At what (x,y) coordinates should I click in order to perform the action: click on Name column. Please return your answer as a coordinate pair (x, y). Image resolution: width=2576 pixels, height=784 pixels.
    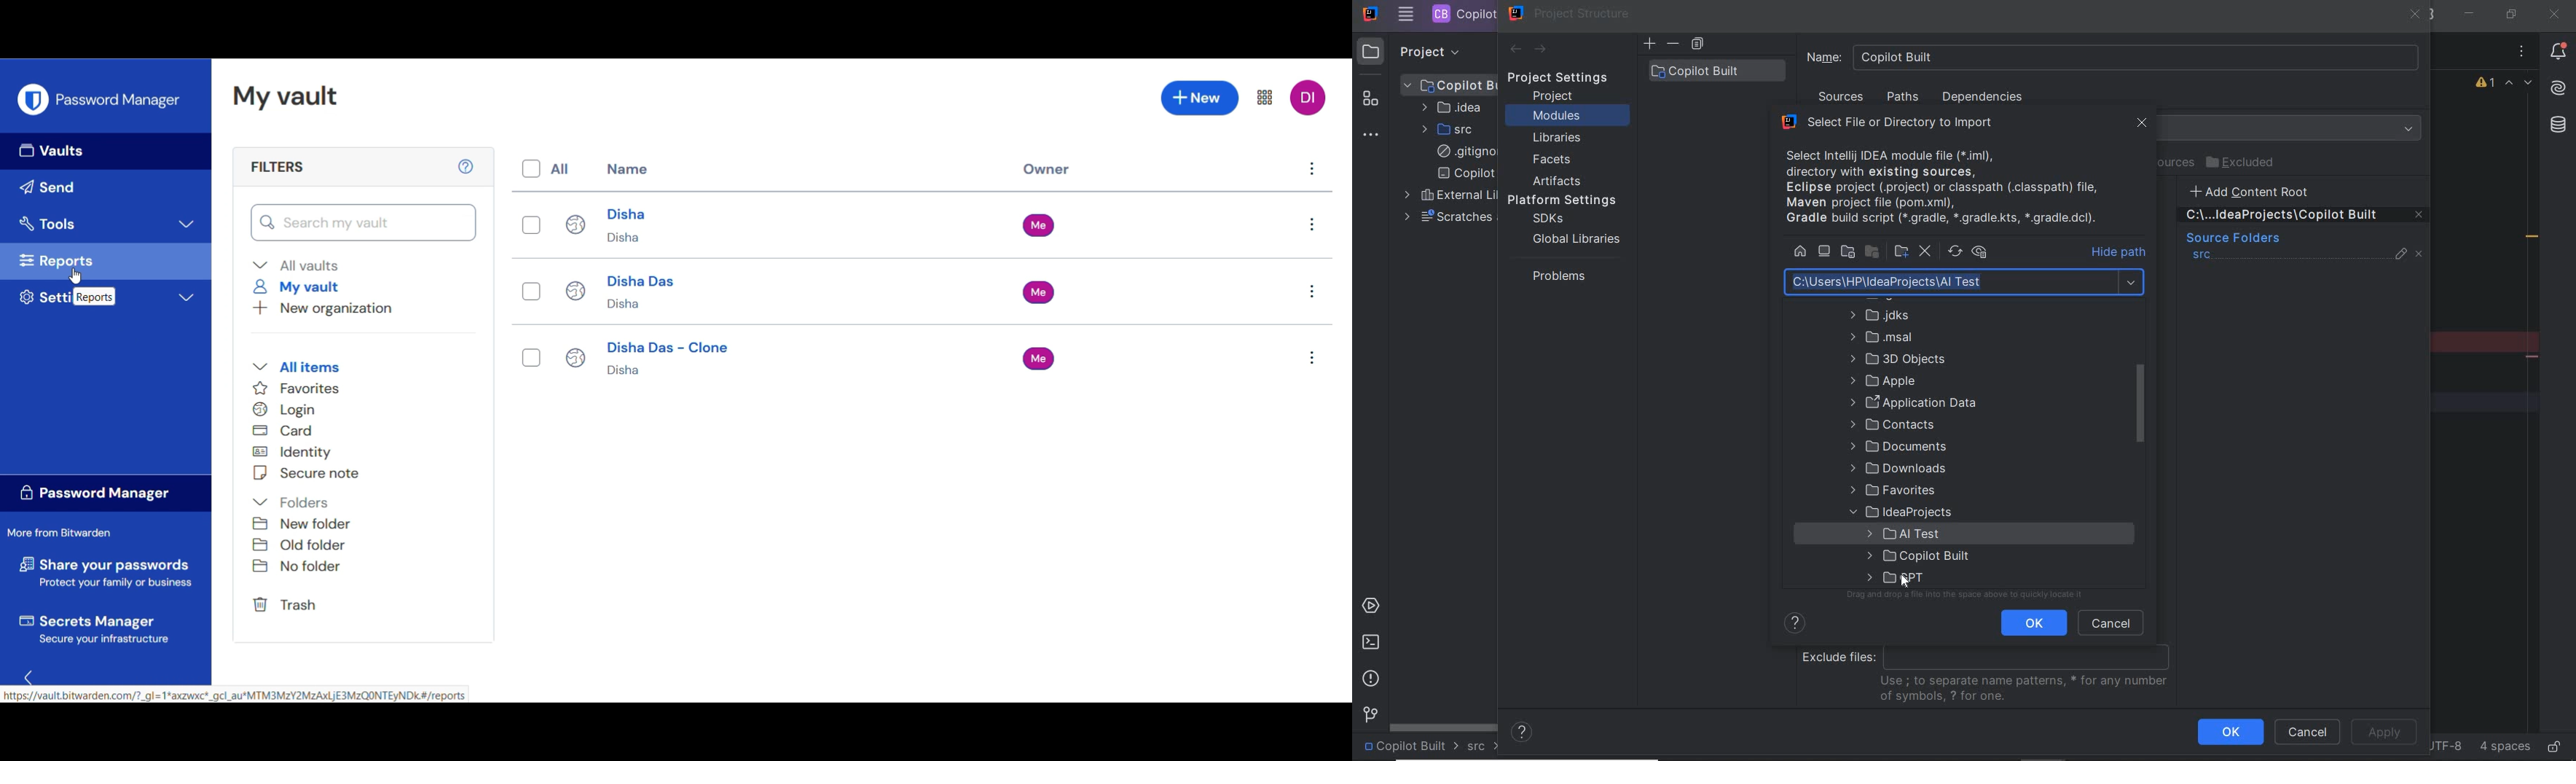
    Looking at the image, I should click on (628, 168).